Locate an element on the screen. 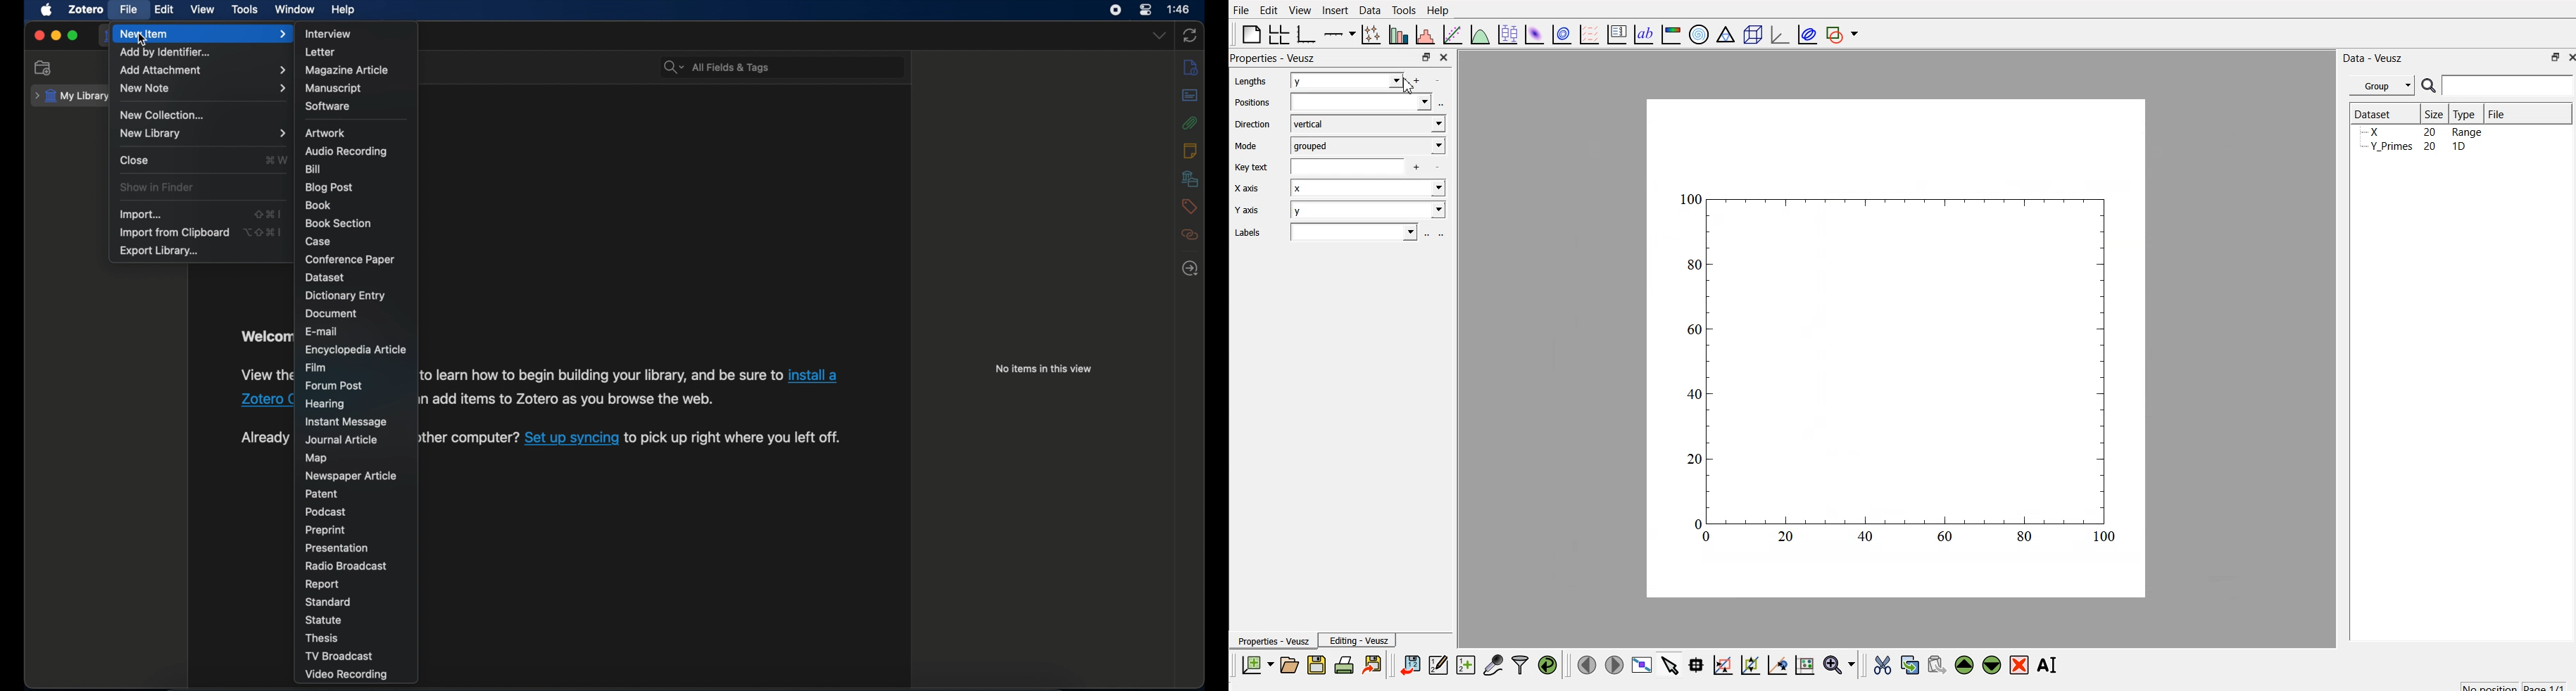 The width and height of the screenshot is (2576, 700). Insert is located at coordinates (1335, 10).